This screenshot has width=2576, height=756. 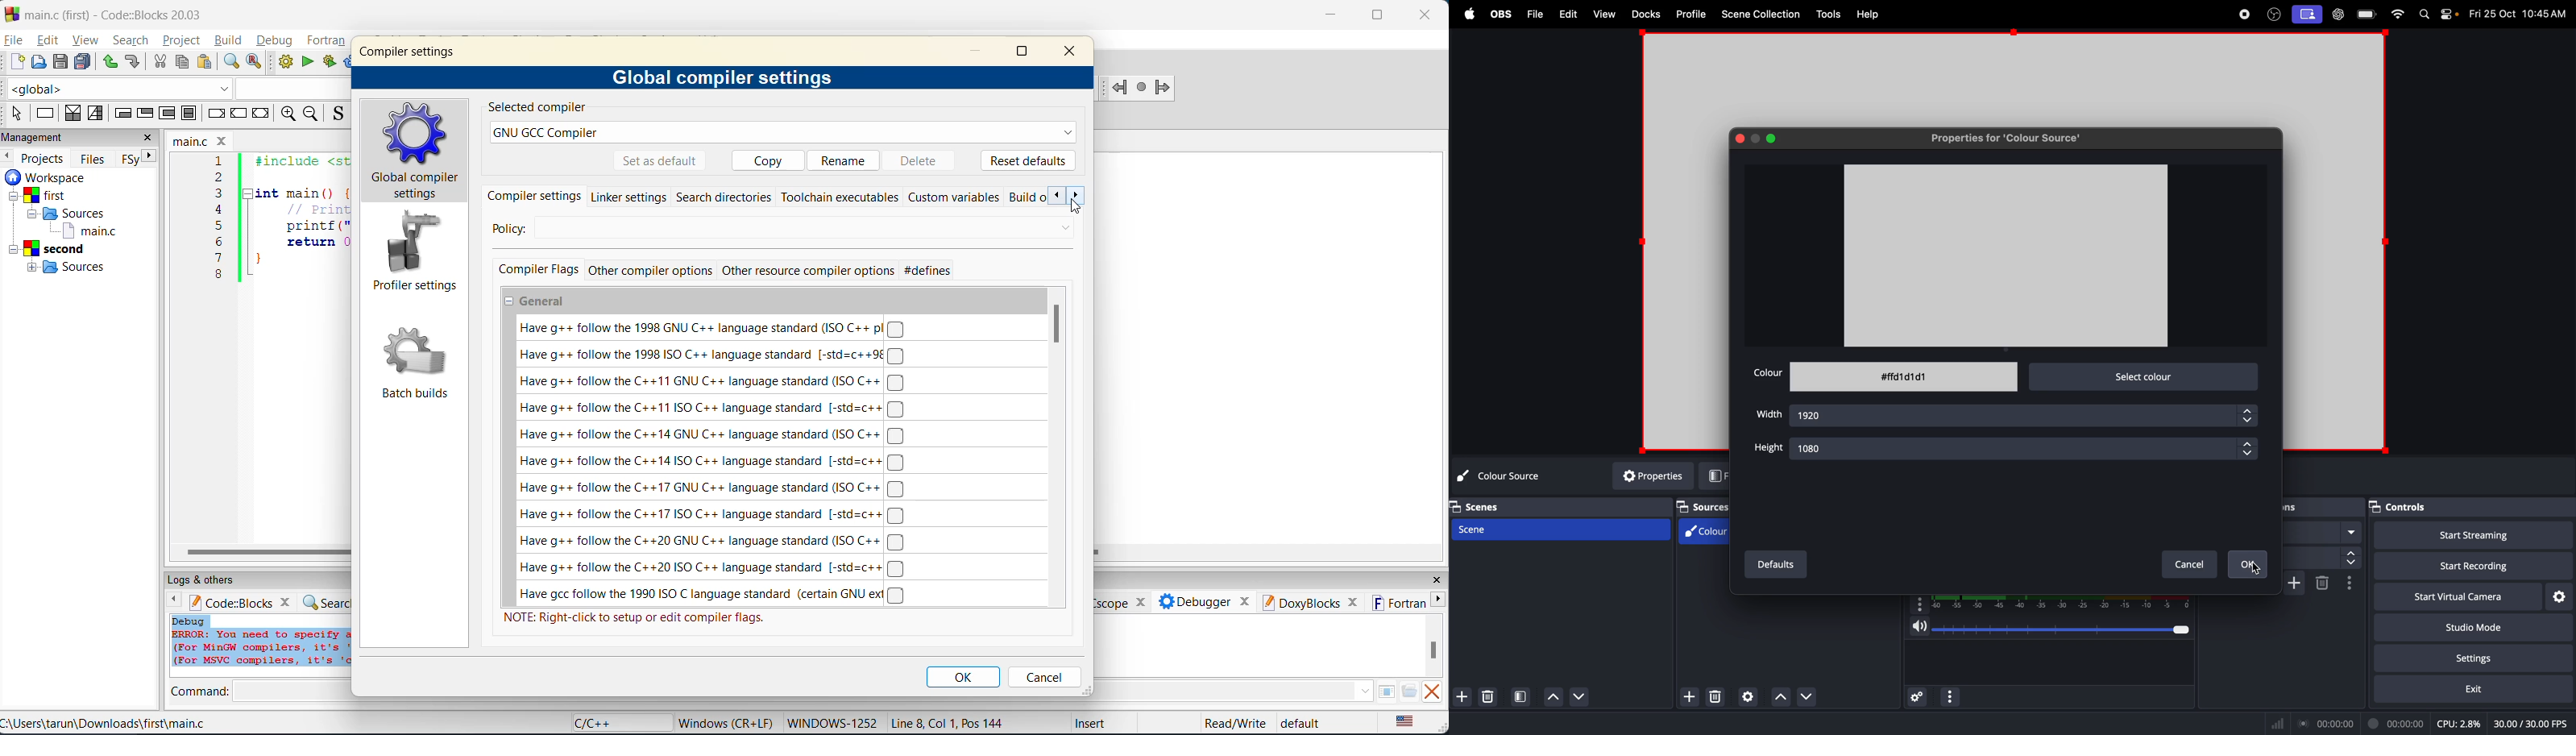 What do you see at coordinates (1028, 160) in the screenshot?
I see `reset defaults` at bounding box center [1028, 160].